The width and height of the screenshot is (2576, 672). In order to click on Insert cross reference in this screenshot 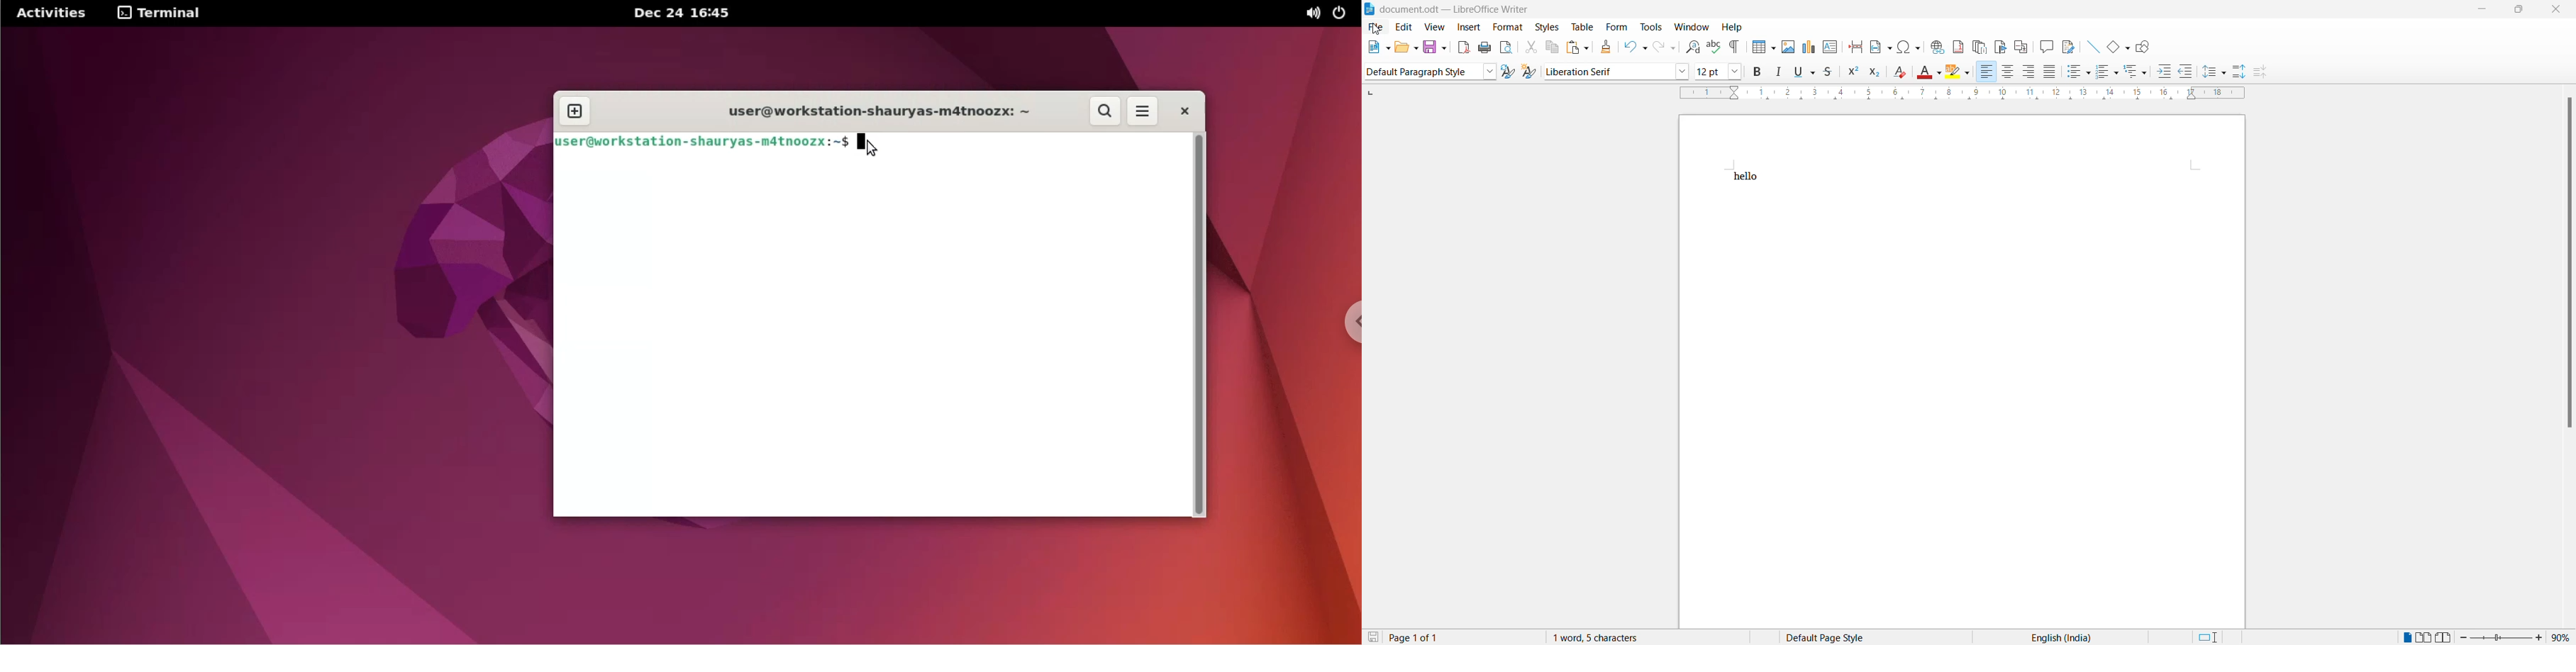, I will do `click(2020, 47)`.